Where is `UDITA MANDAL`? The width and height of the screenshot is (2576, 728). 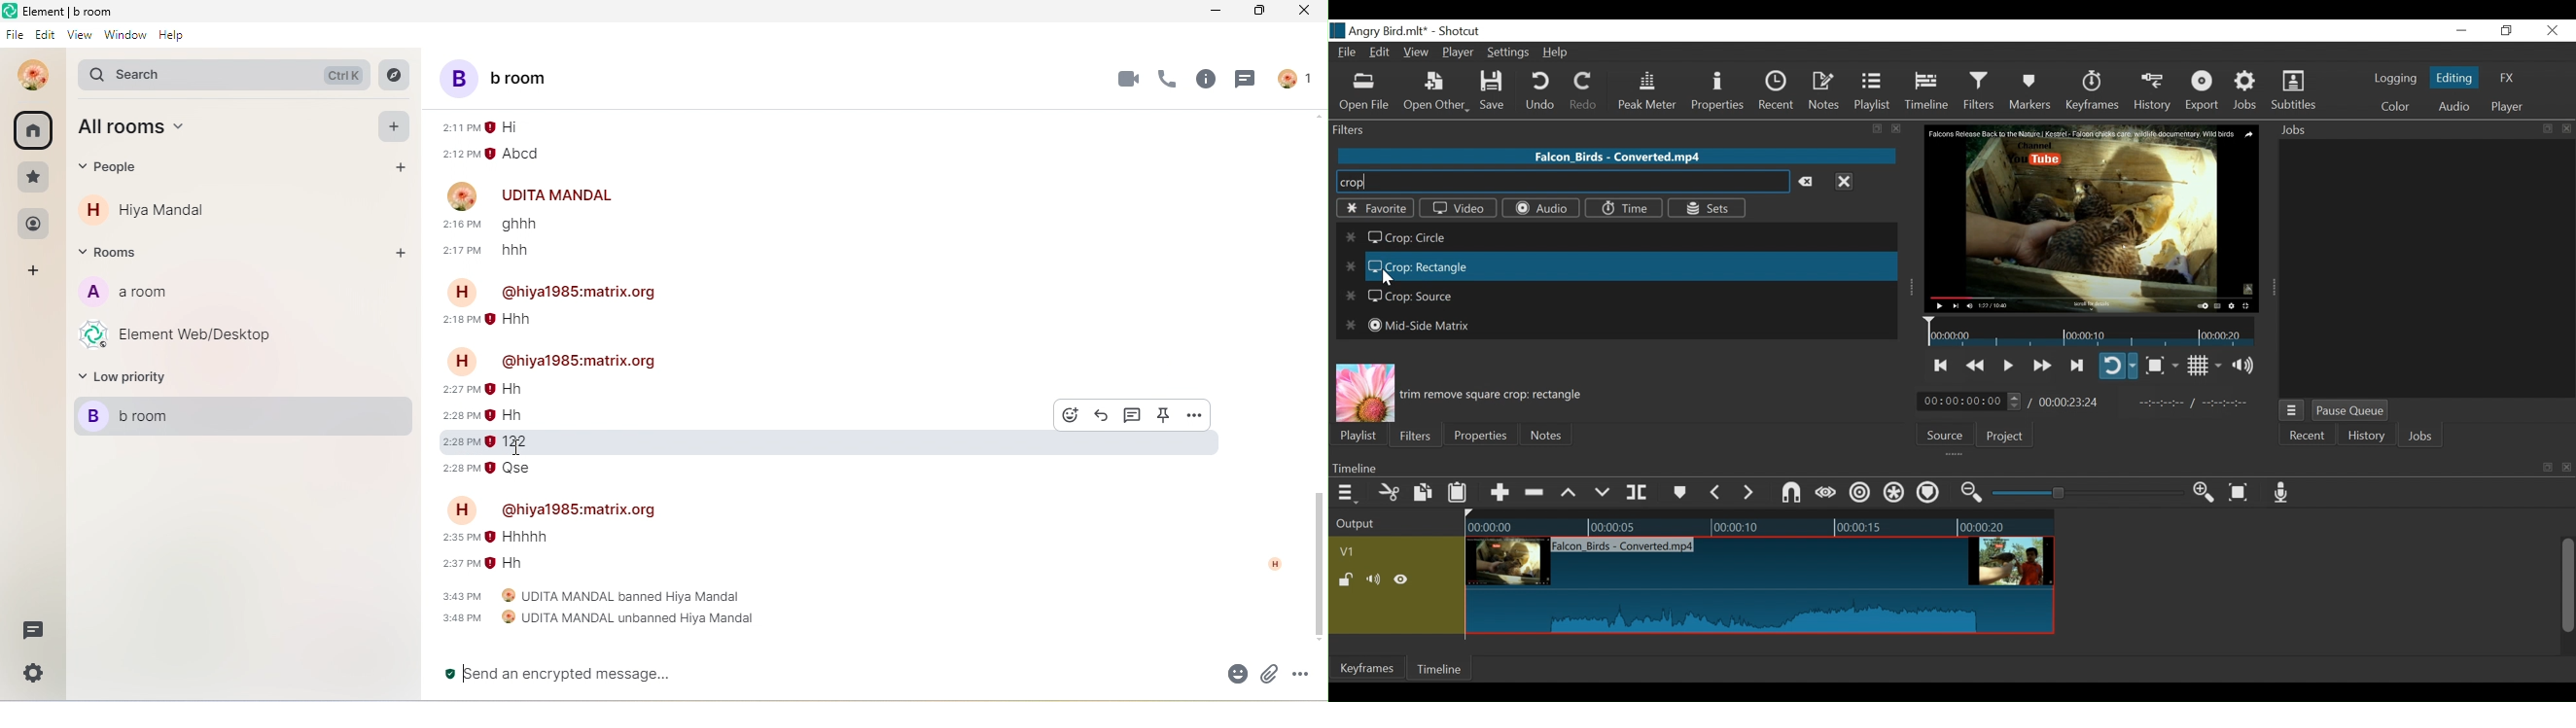 UDITA MANDAL is located at coordinates (557, 195).